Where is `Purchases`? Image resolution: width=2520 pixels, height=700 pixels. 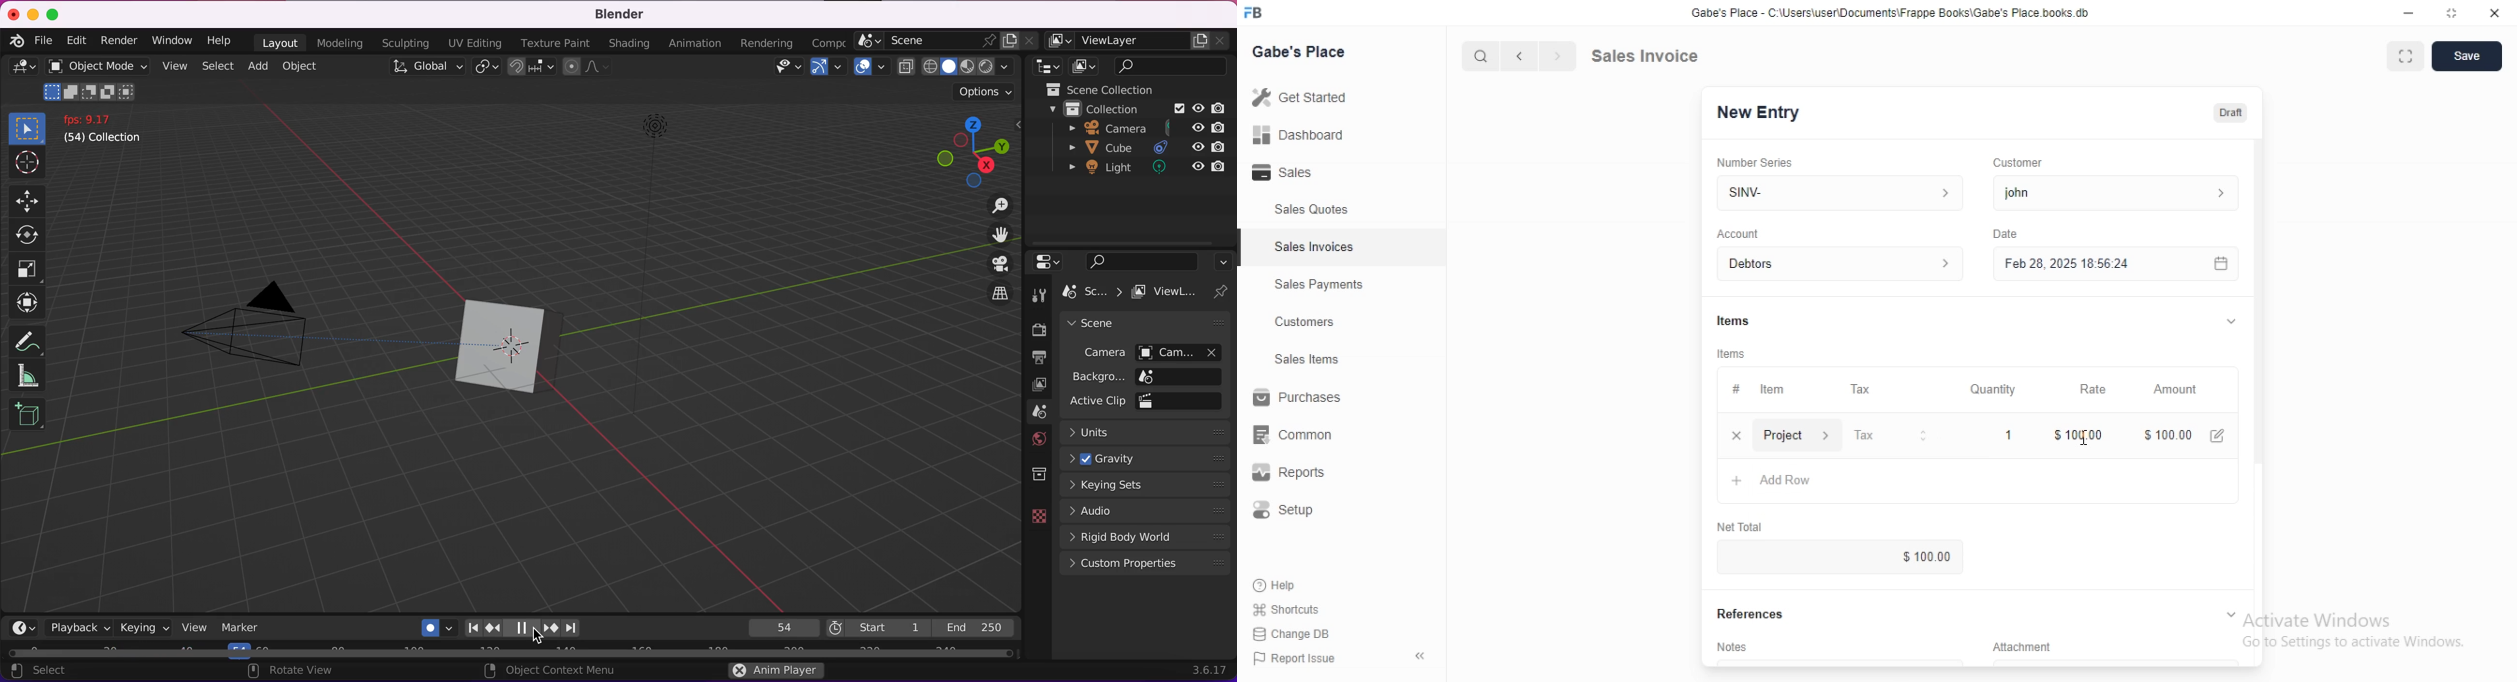
Purchases is located at coordinates (1301, 400).